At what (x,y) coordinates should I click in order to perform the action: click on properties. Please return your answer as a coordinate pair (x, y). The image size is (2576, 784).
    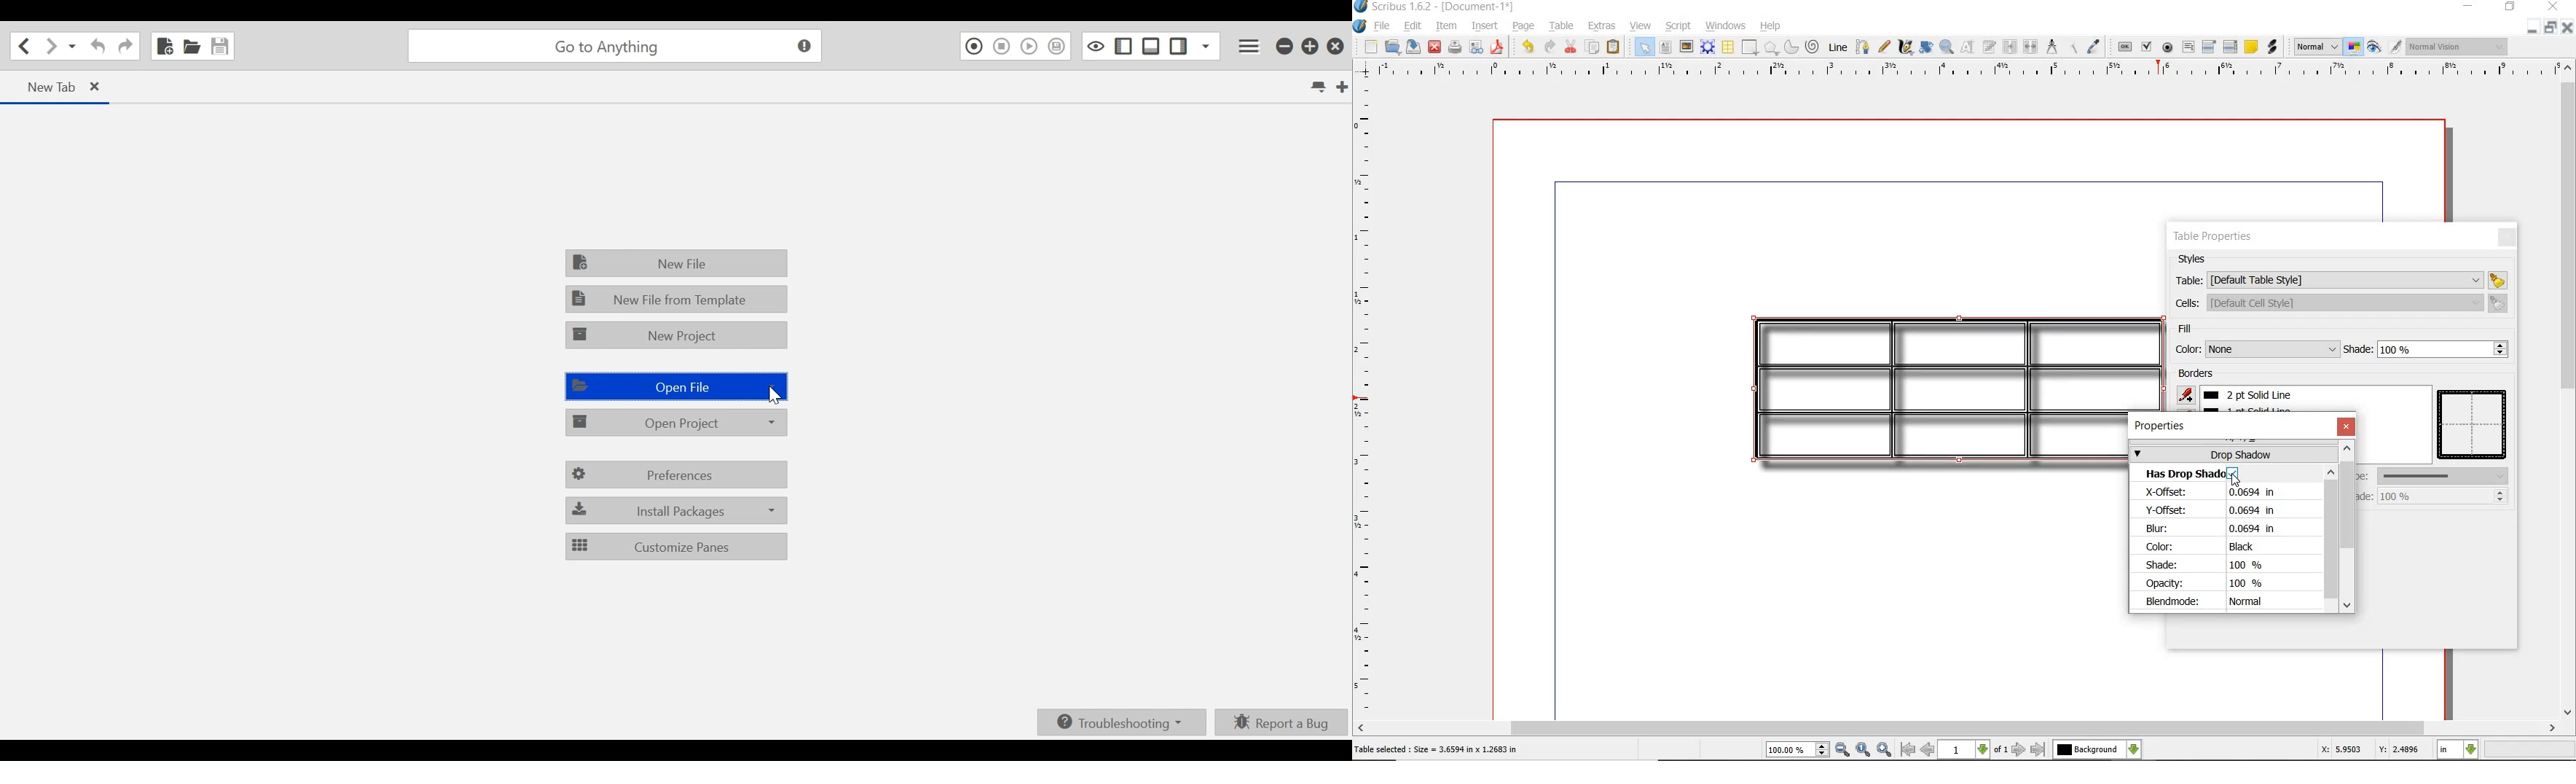
    Looking at the image, I should click on (2163, 426).